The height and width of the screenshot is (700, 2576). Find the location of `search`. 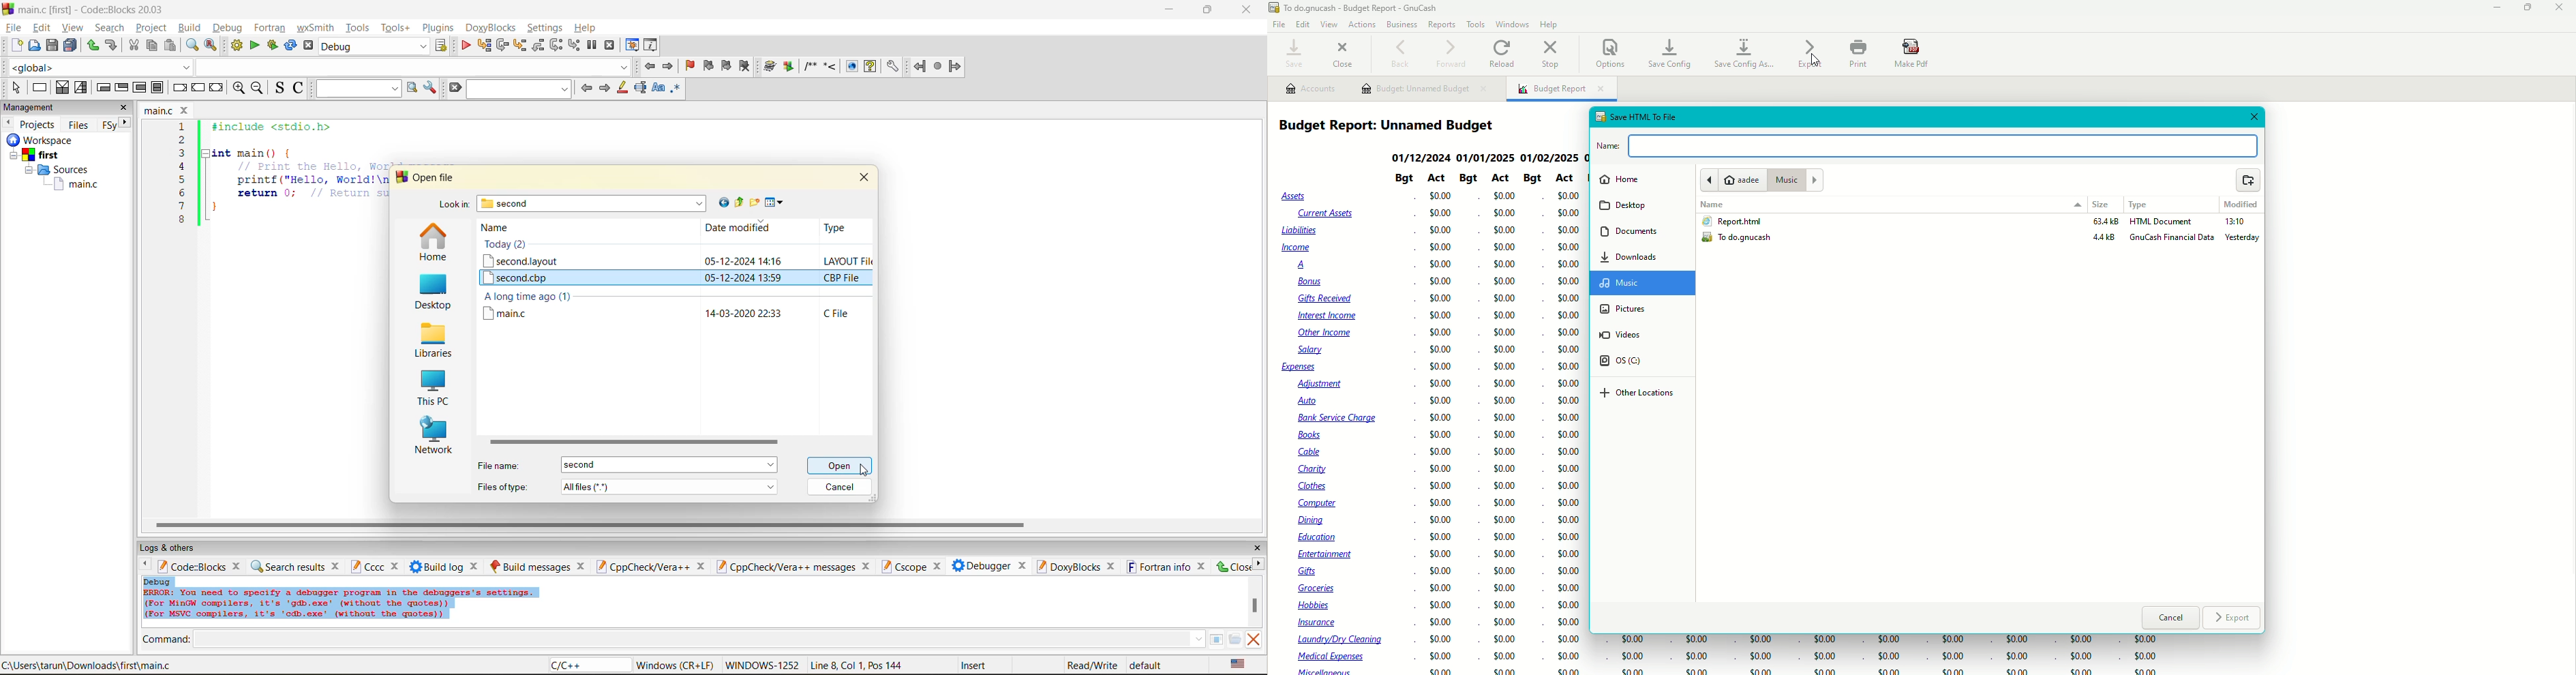

search is located at coordinates (520, 89).